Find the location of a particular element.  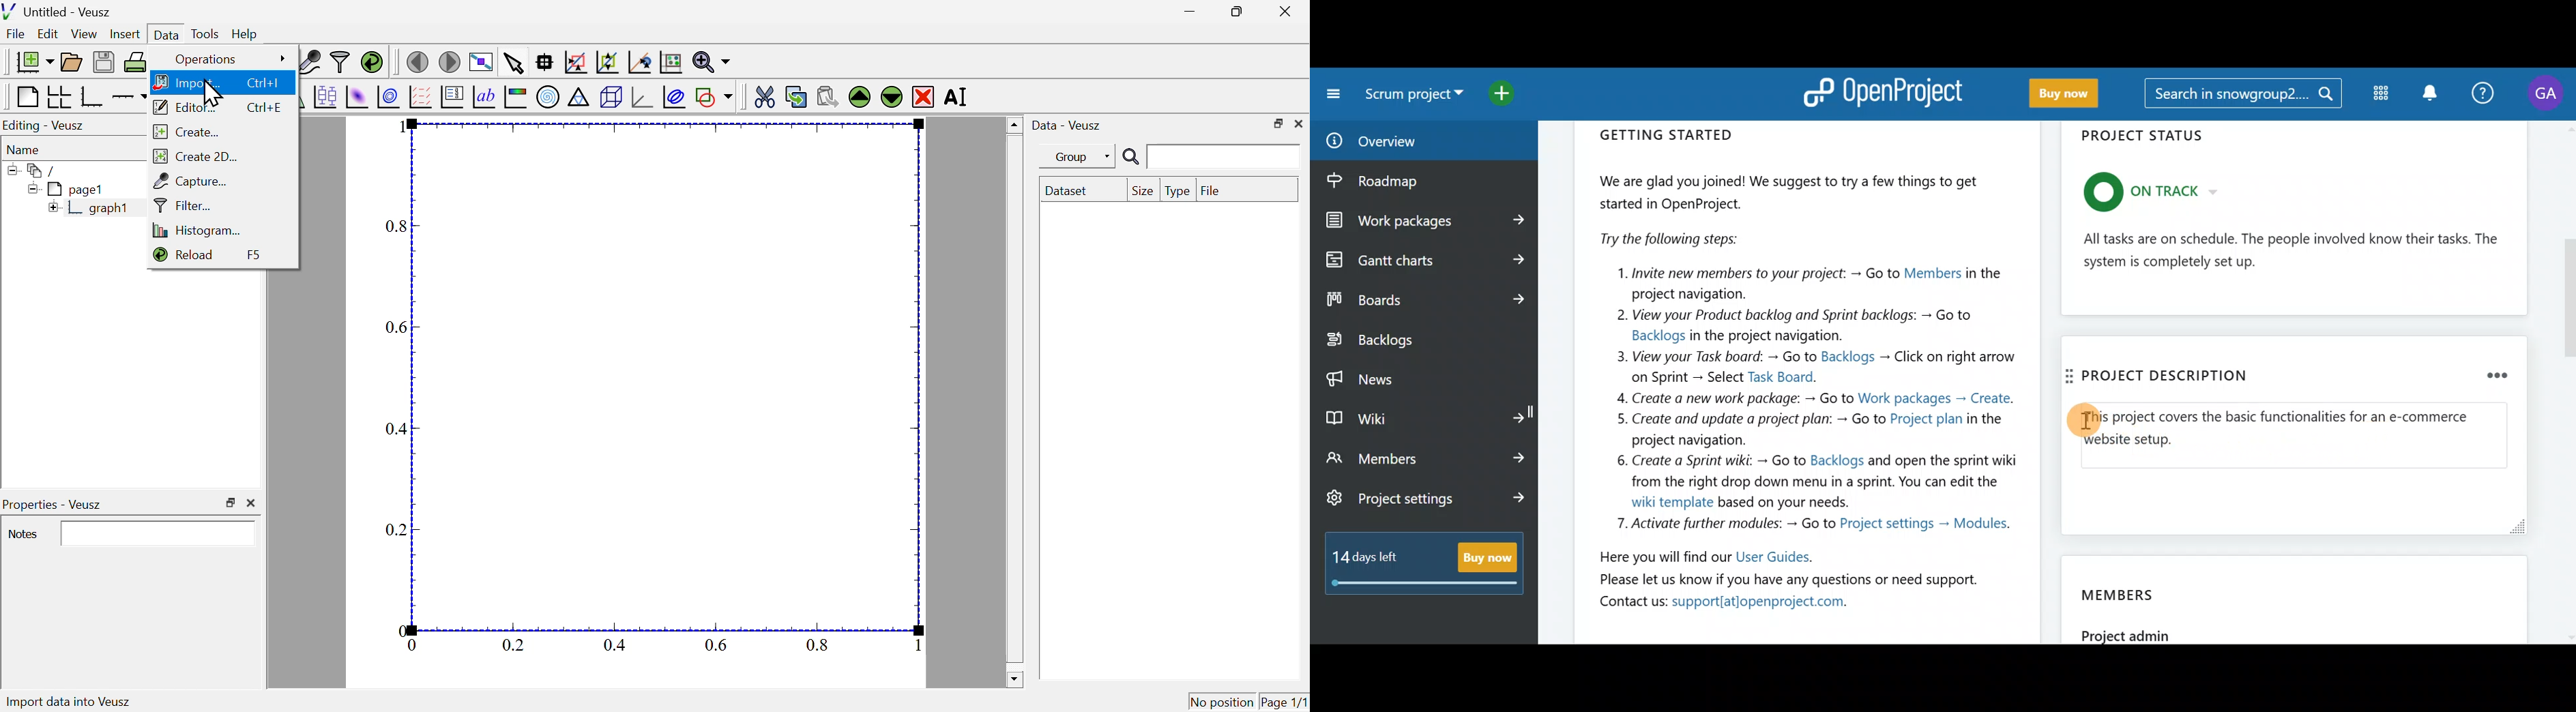

new document is located at coordinates (31, 61).